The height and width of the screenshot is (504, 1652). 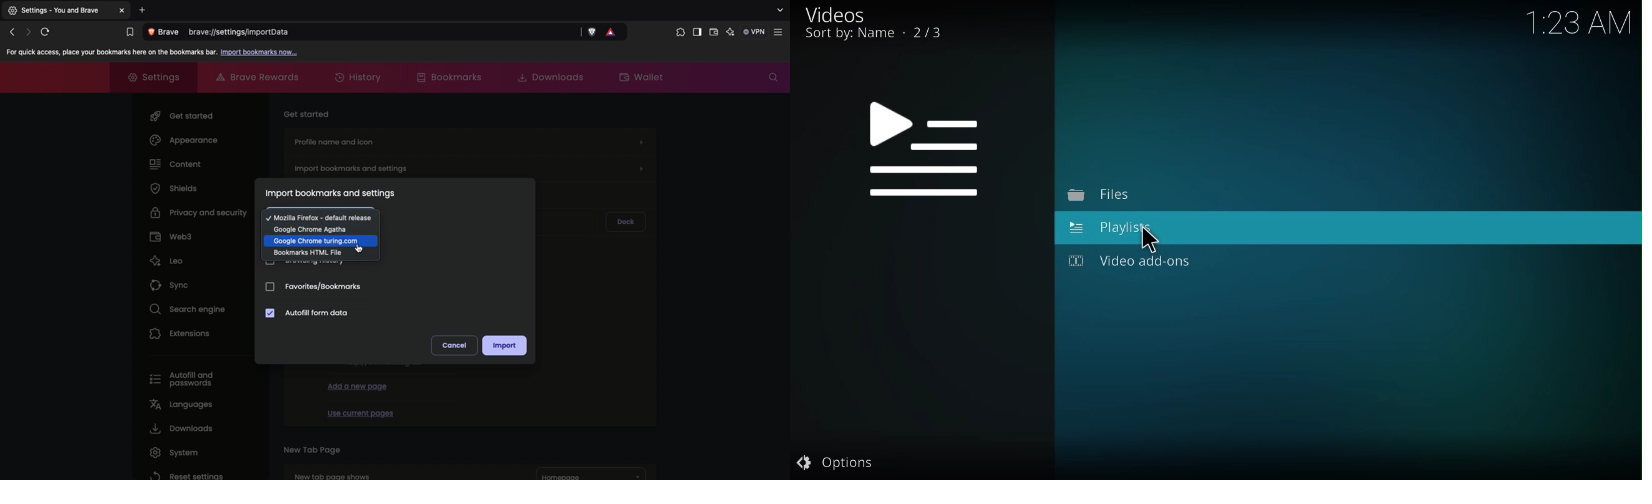 What do you see at coordinates (593, 32) in the screenshot?
I see `Brave shields` at bounding box center [593, 32].